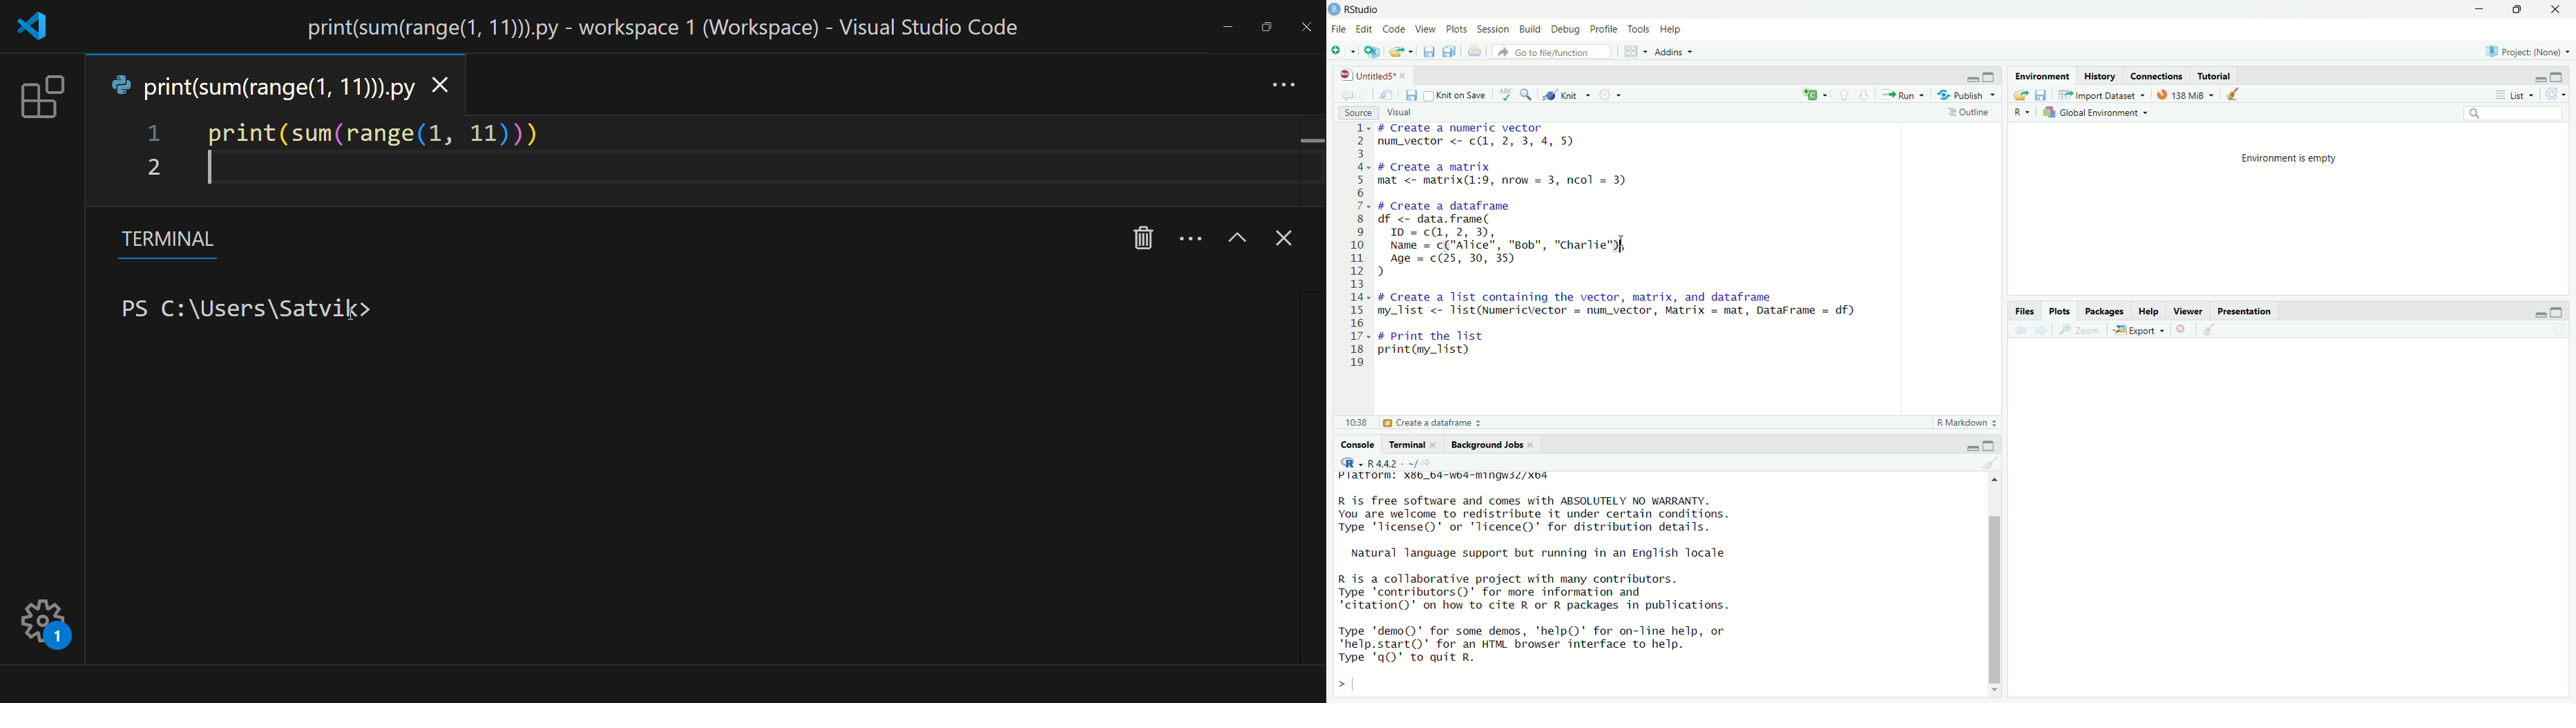 Image resolution: width=2576 pixels, height=728 pixels. What do you see at coordinates (1993, 444) in the screenshot?
I see `maximise` at bounding box center [1993, 444].